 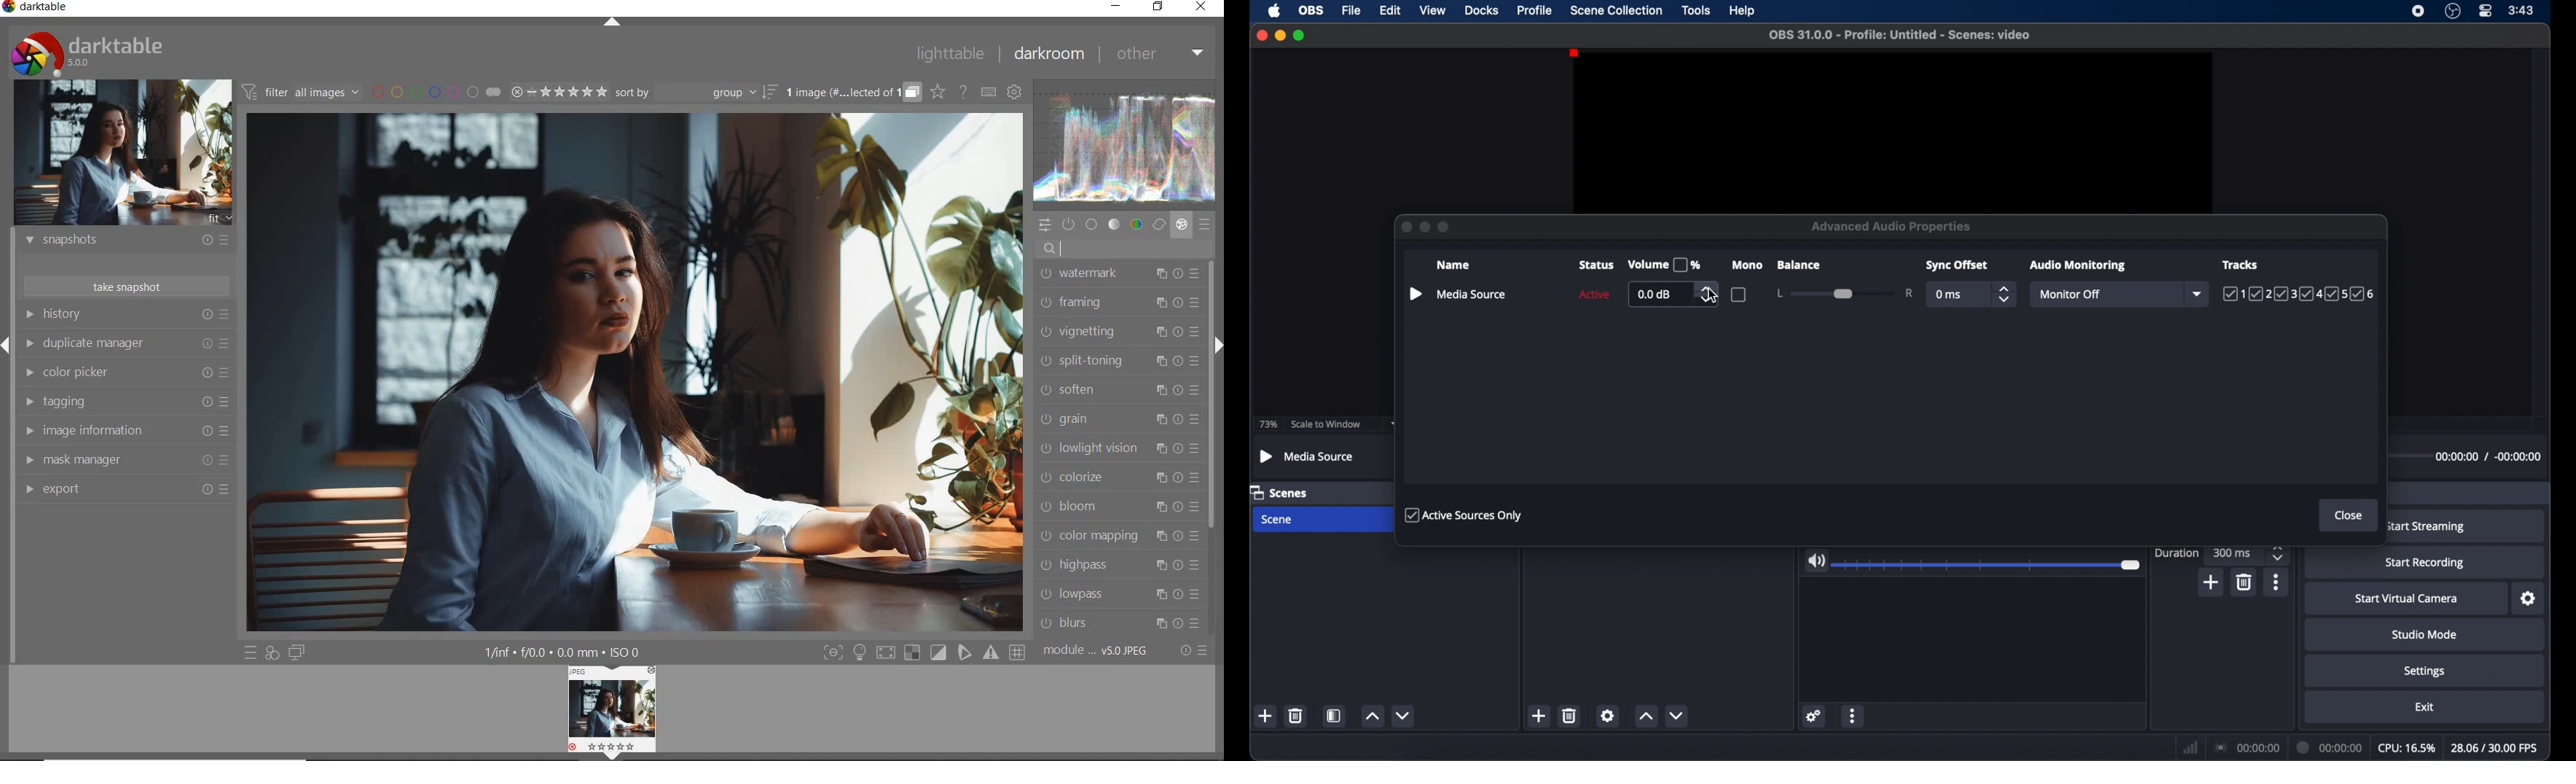 What do you see at coordinates (1301, 35) in the screenshot?
I see `maximize` at bounding box center [1301, 35].